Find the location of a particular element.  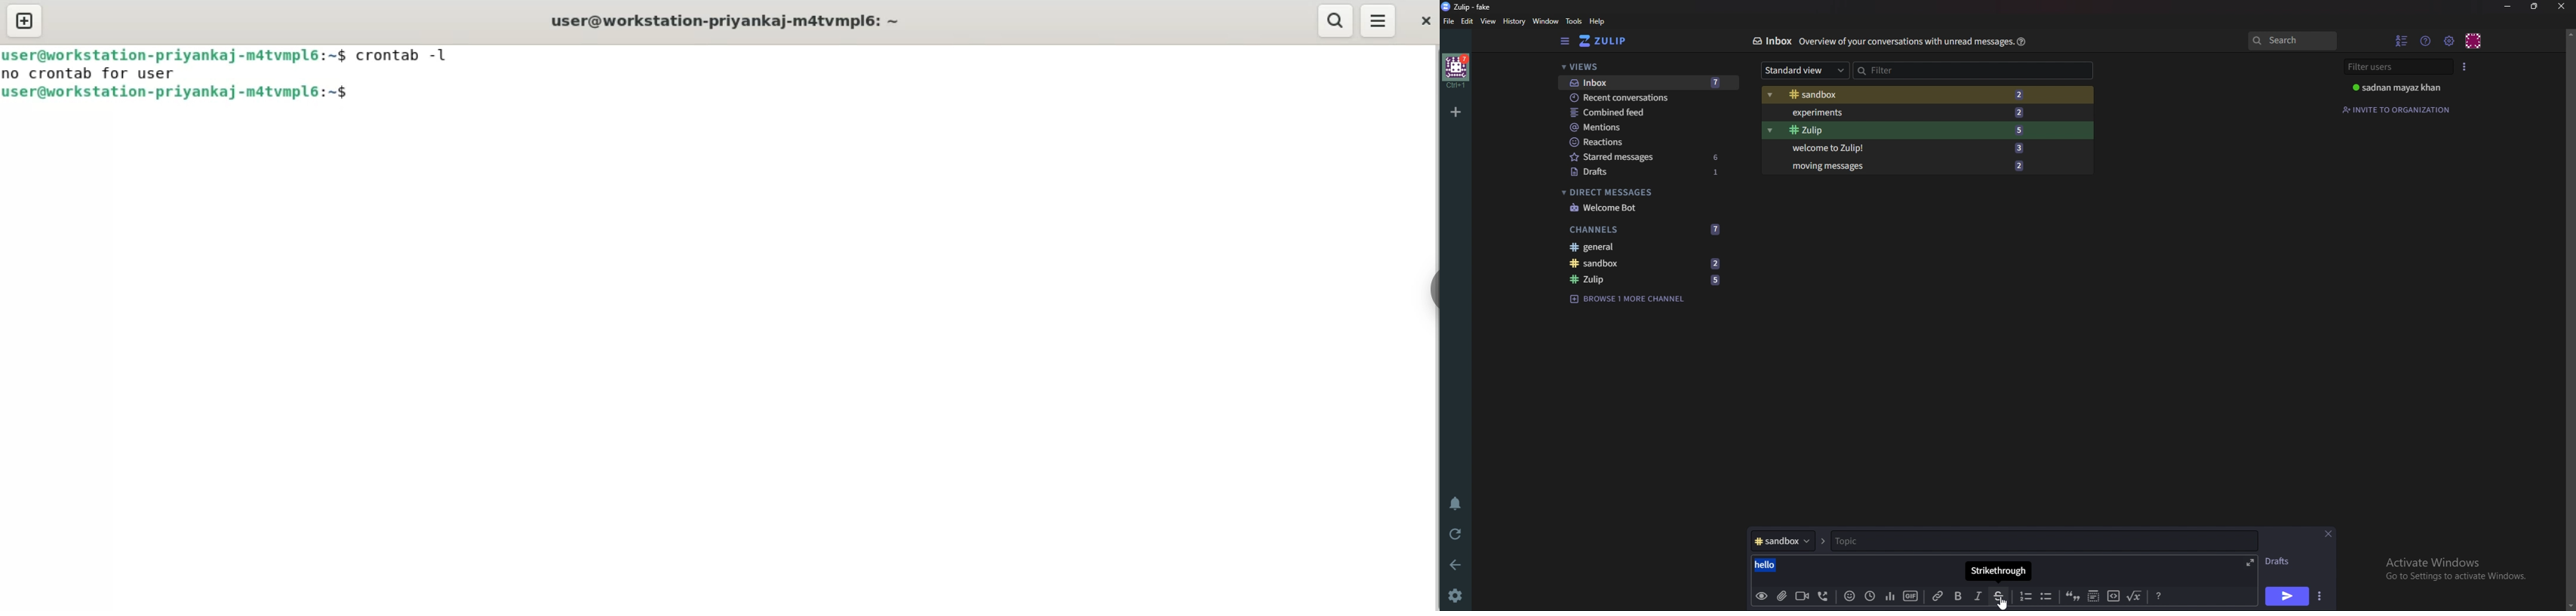

Experiments is located at coordinates (1904, 112).